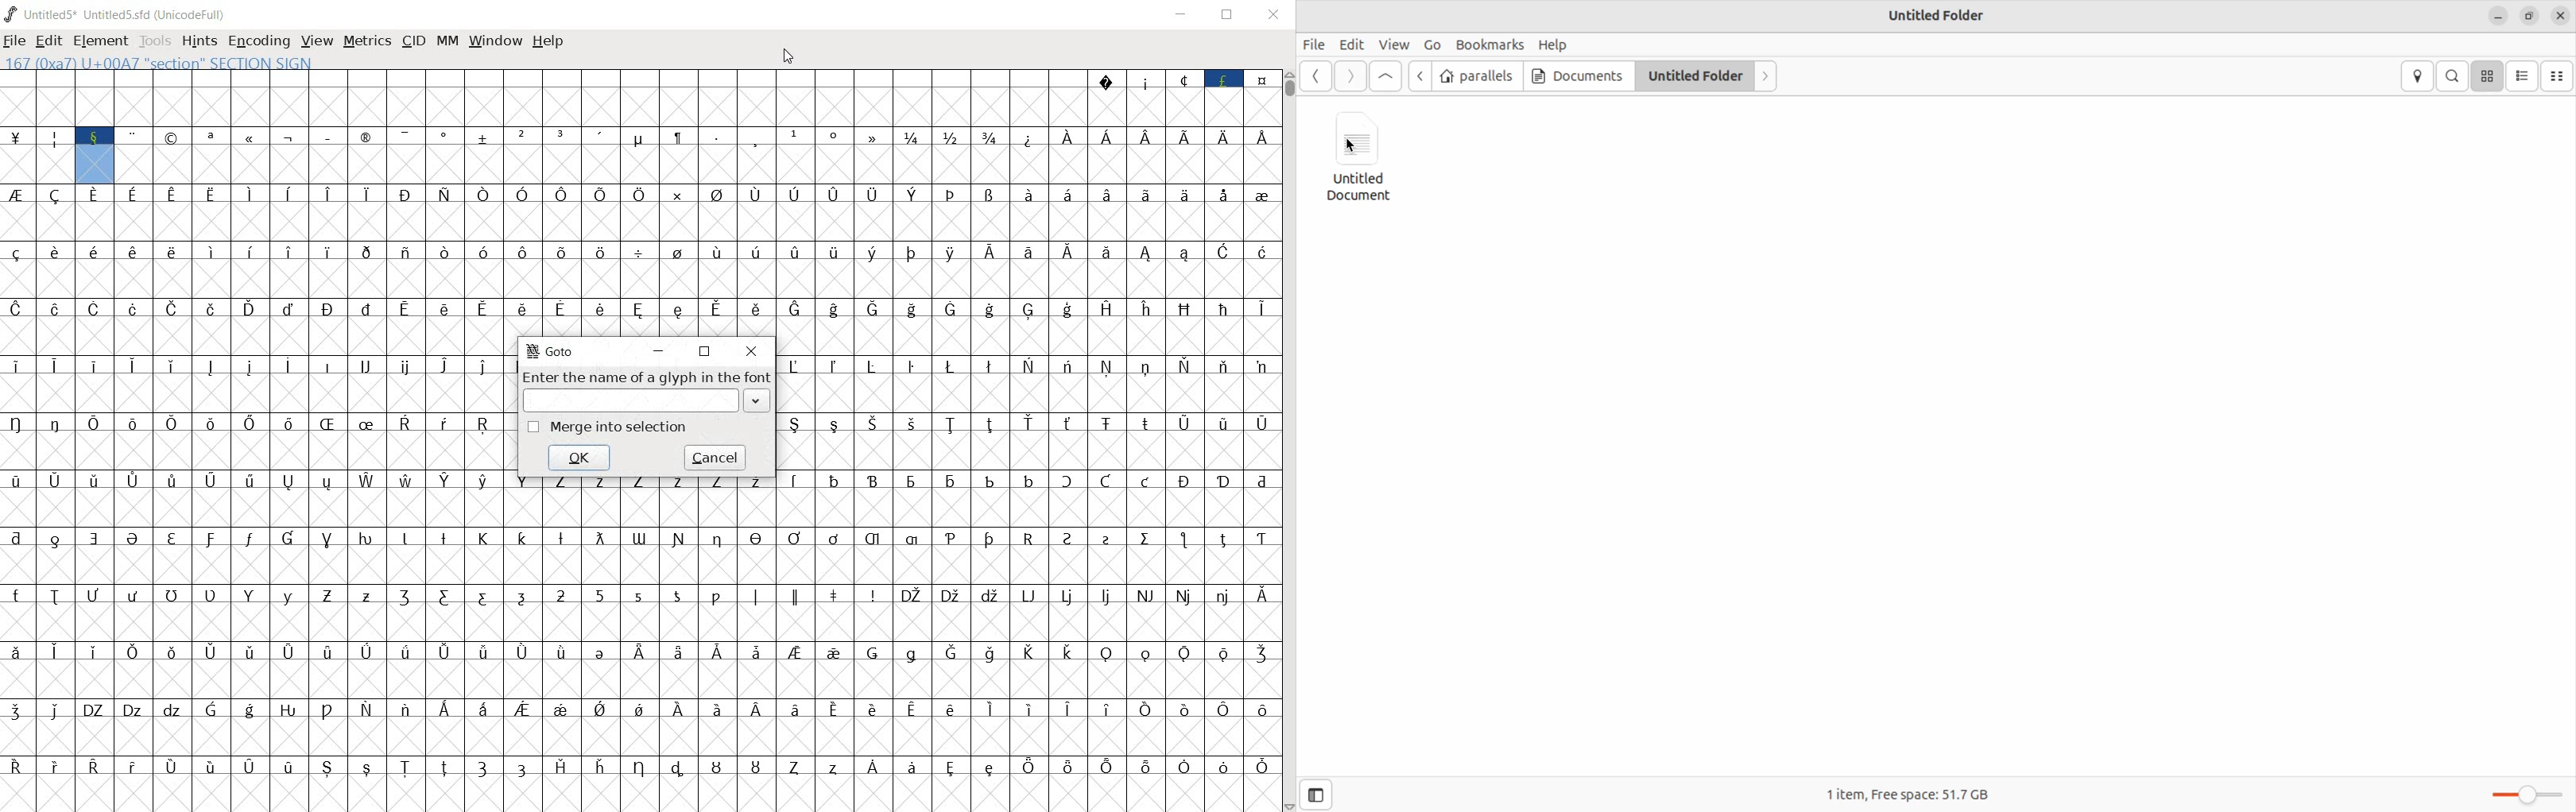 Image resolution: width=2576 pixels, height=812 pixels. Describe the element at coordinates (258, 40) in the screenshot. I see `encoding` at that location.